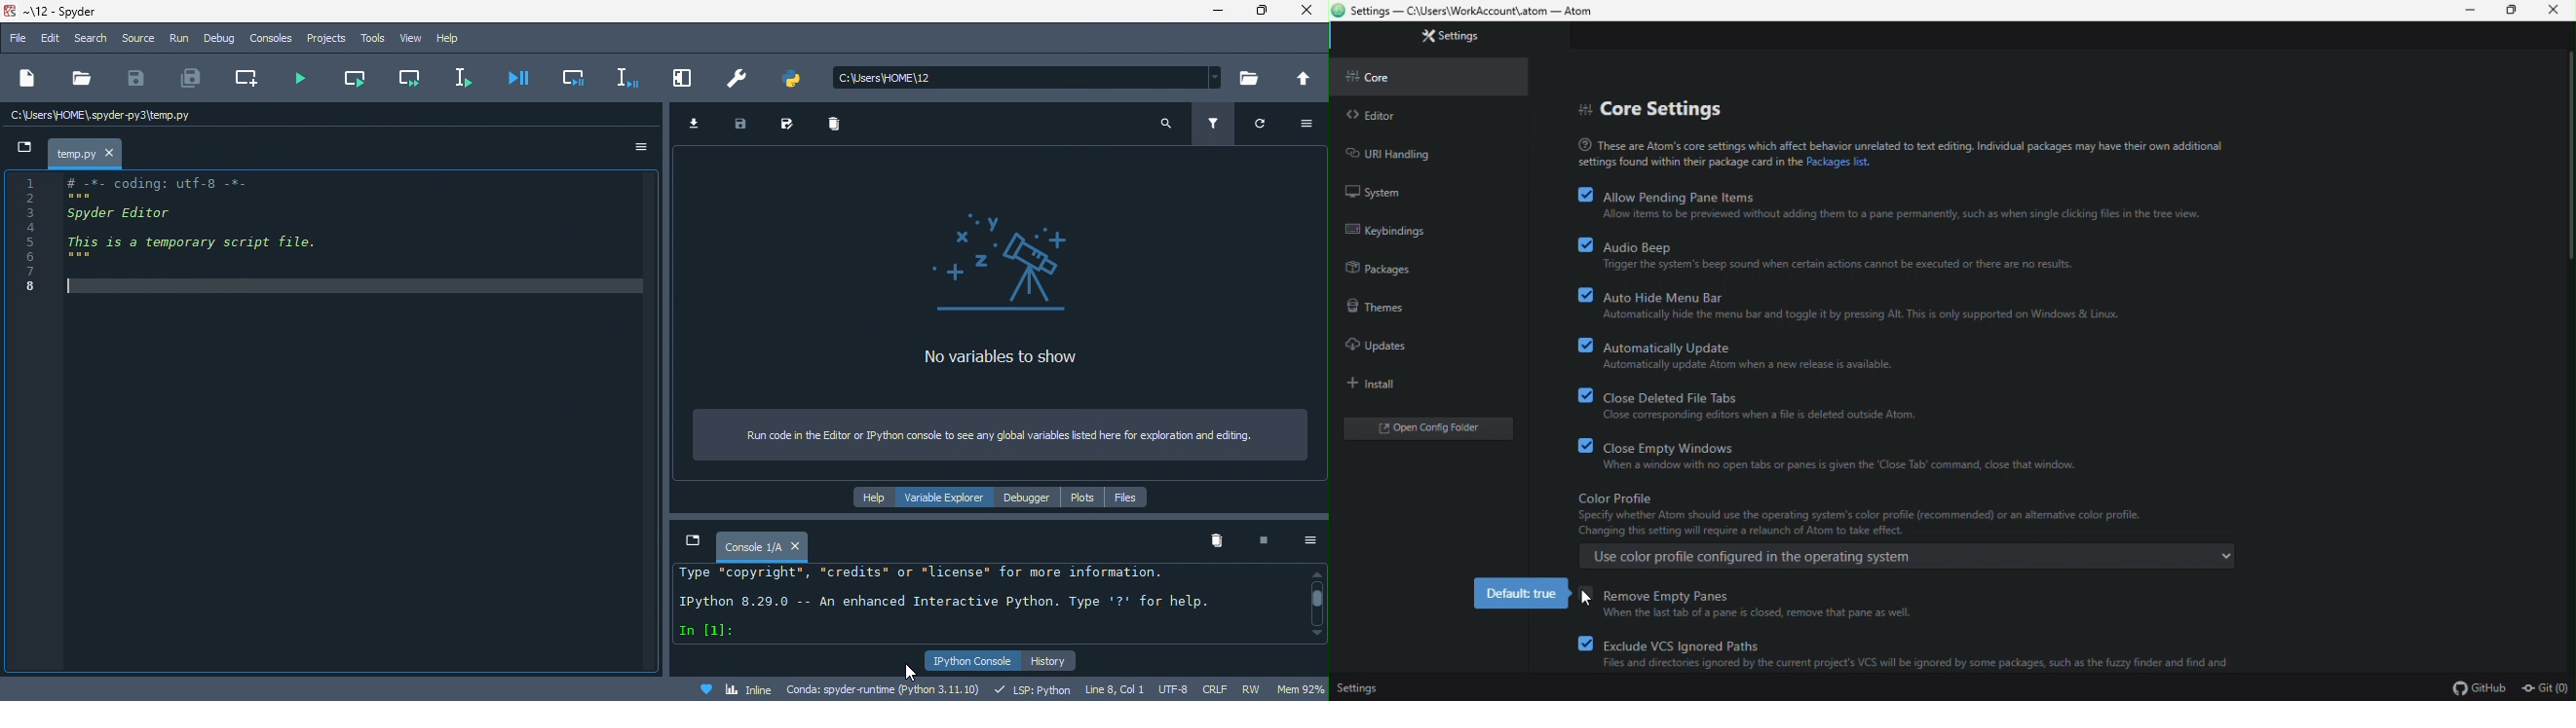  I want to click on history, so click(1049, 661).